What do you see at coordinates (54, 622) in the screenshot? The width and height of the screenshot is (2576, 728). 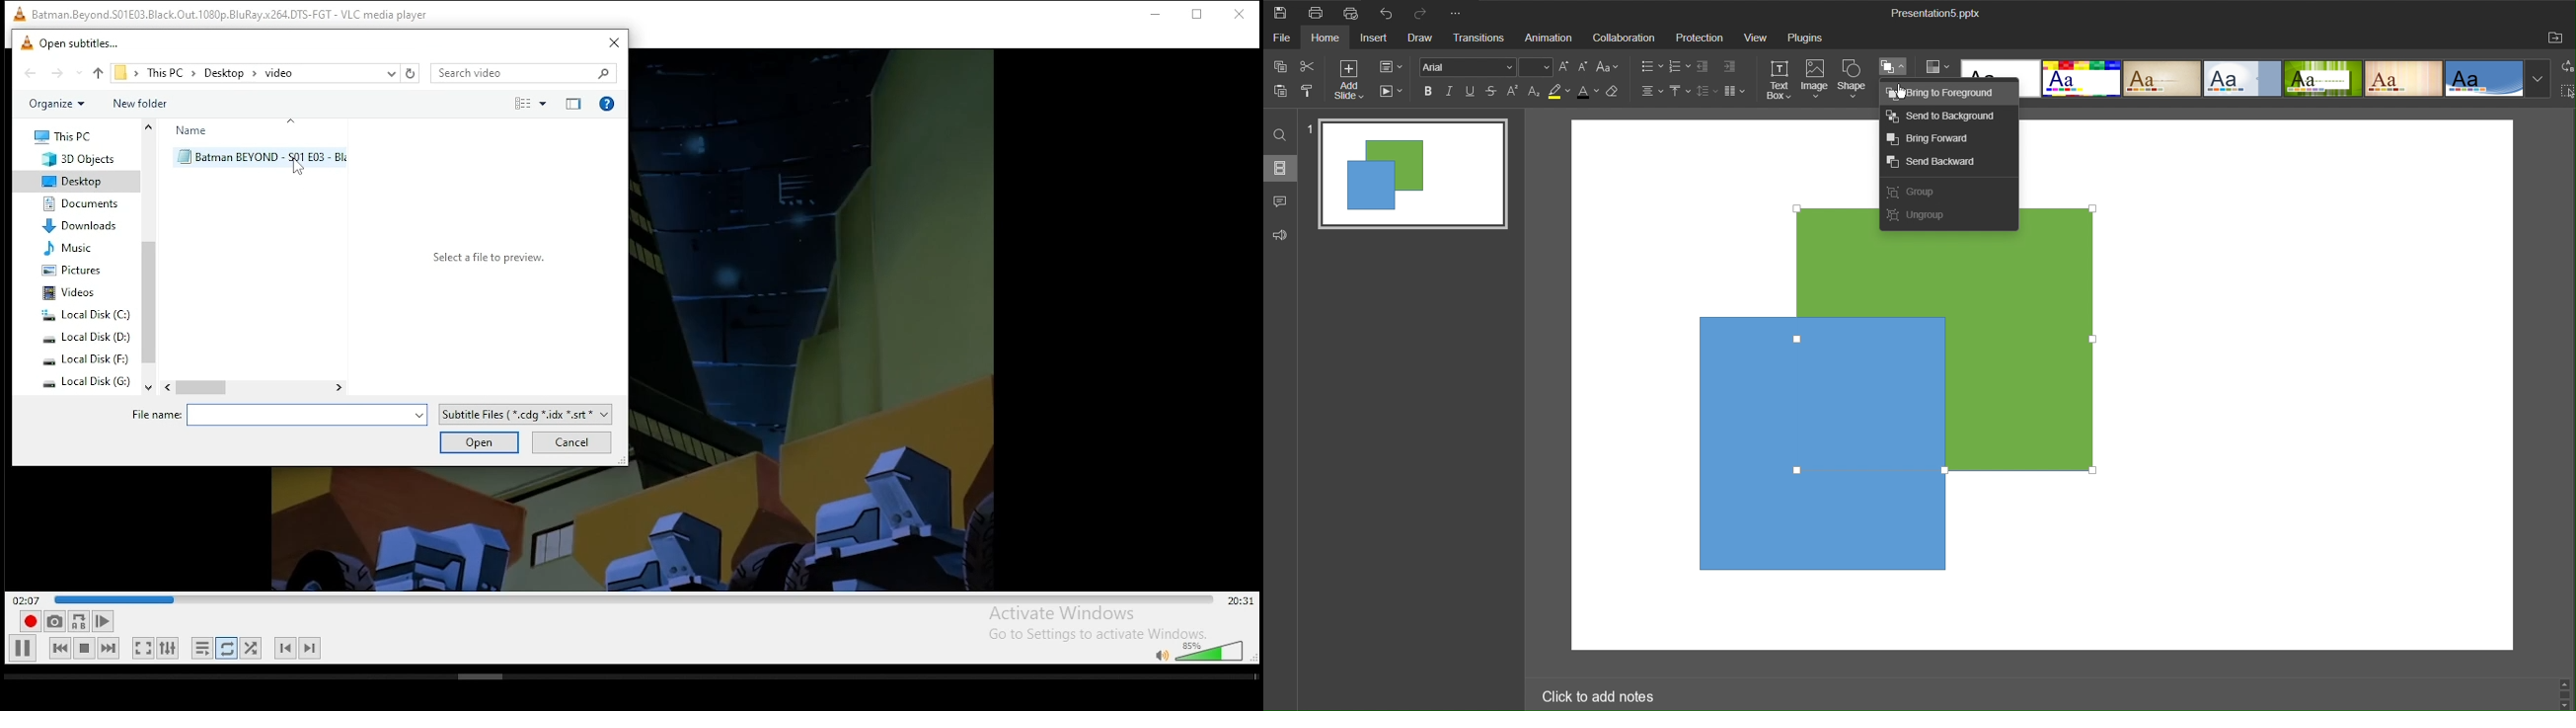 I see `take a snapshot` at bounding box center [54, 622].